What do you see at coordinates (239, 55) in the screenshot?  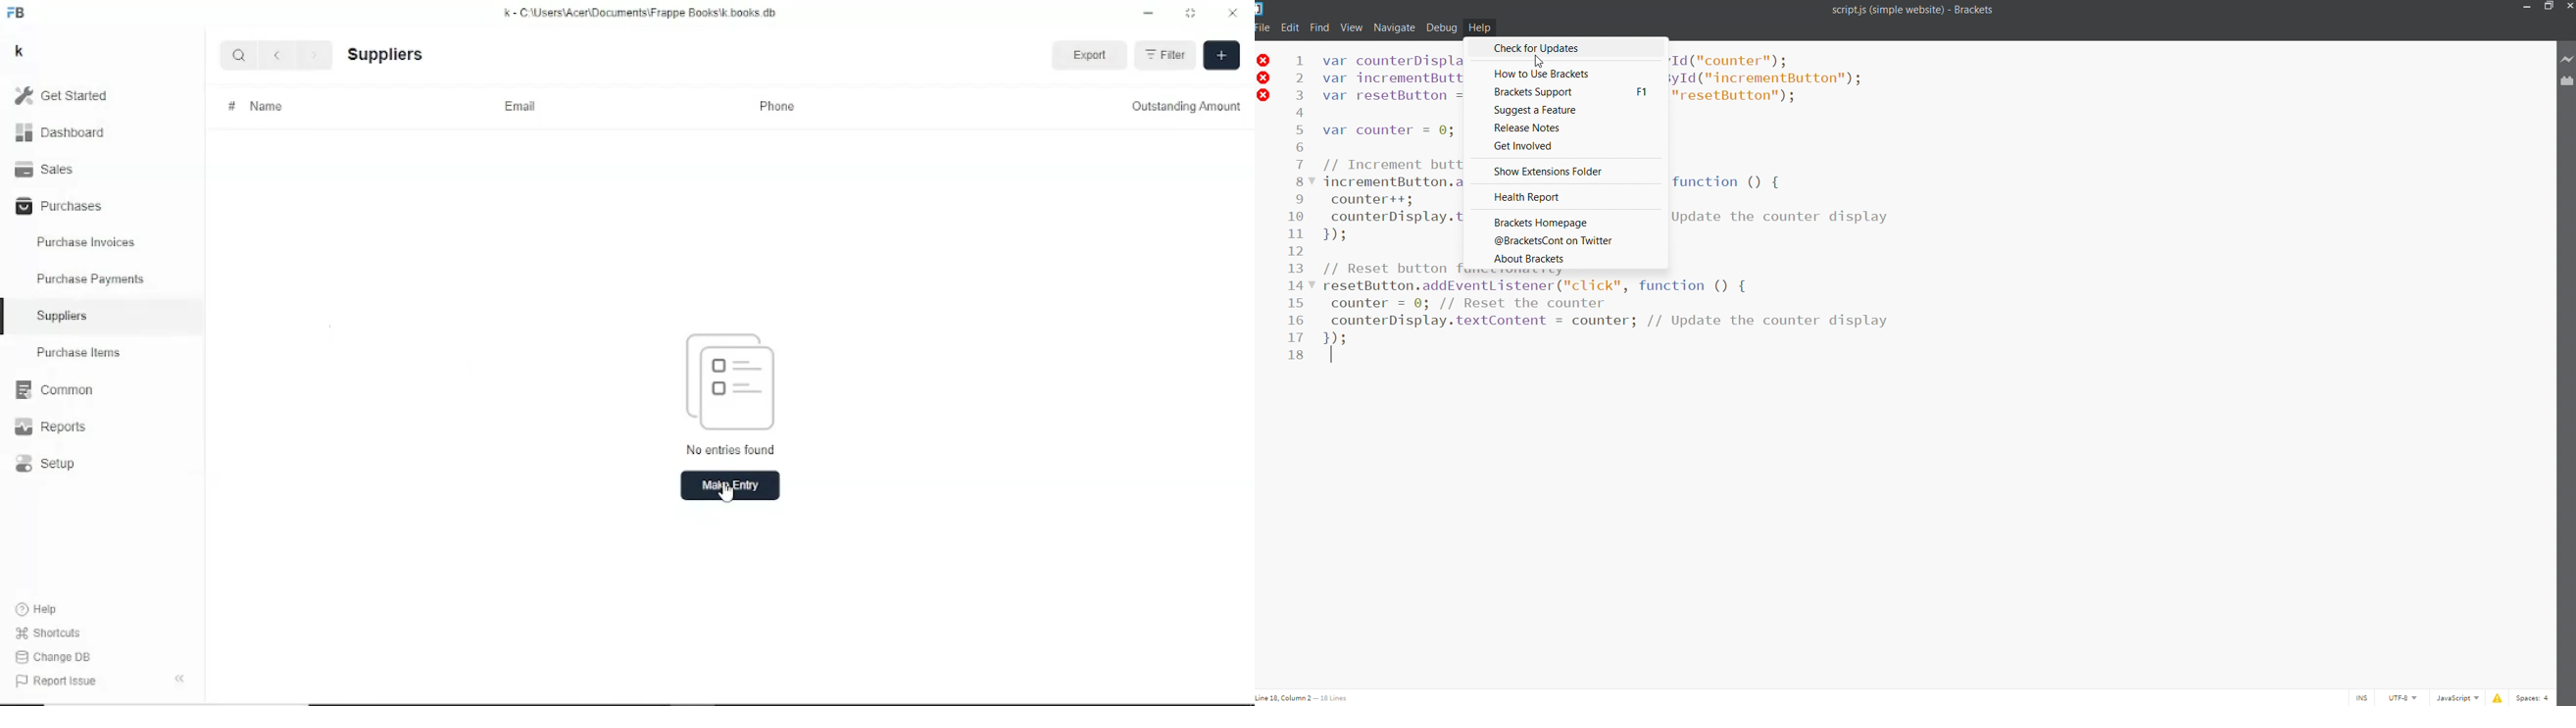 I see `Search` at bounding box center [239, 55].